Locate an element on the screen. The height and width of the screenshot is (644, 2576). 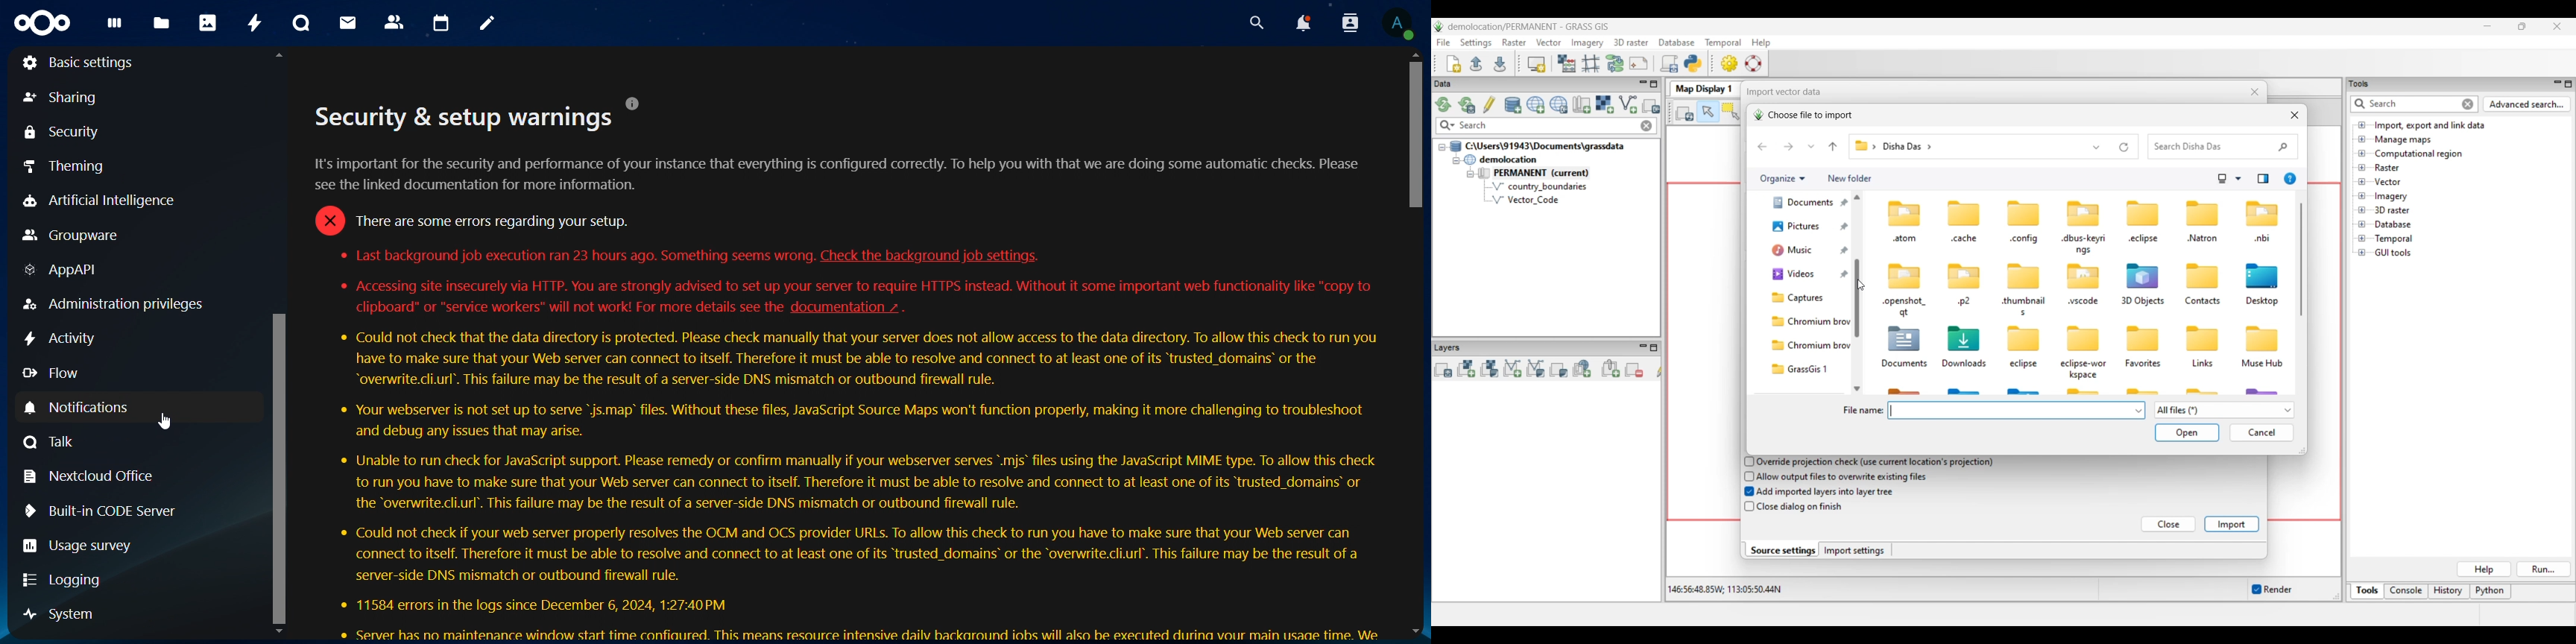
Scrollbar is located at coordinates (1409, 345).